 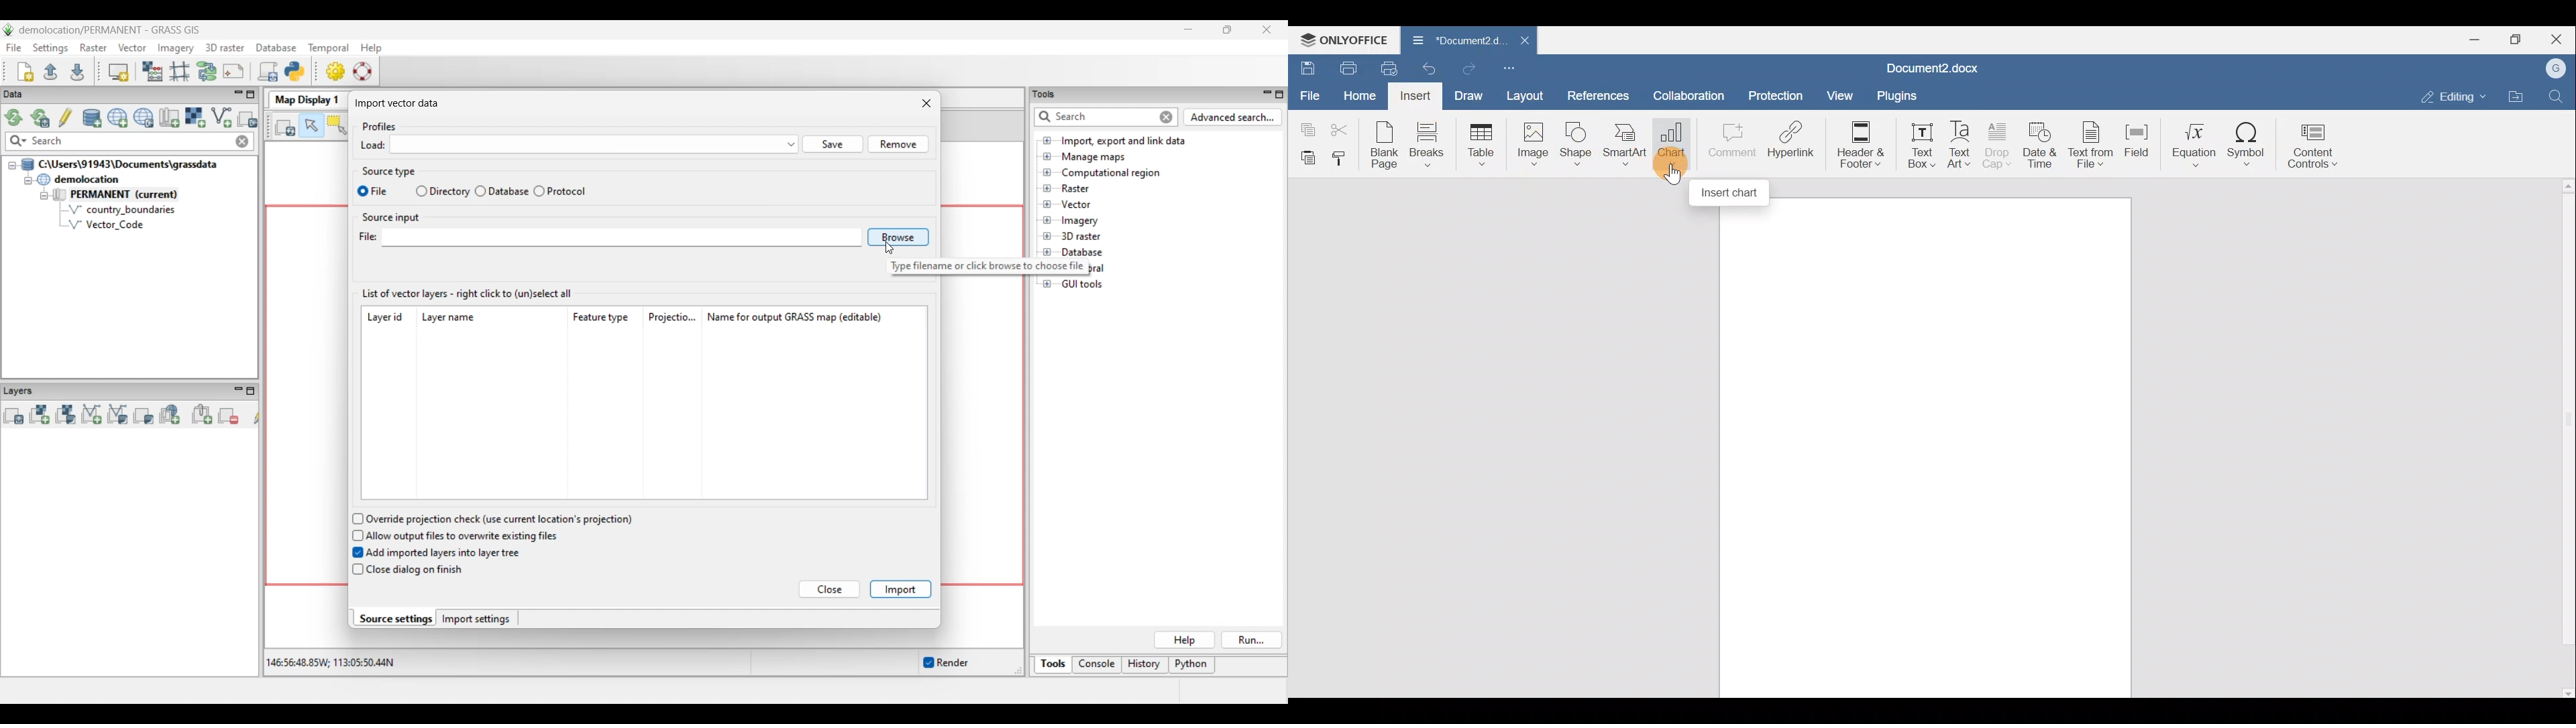 What do you see at coordinates (2251, 144) in the screenshot?
I see `Symbol` at bounding box center [2251, 144].